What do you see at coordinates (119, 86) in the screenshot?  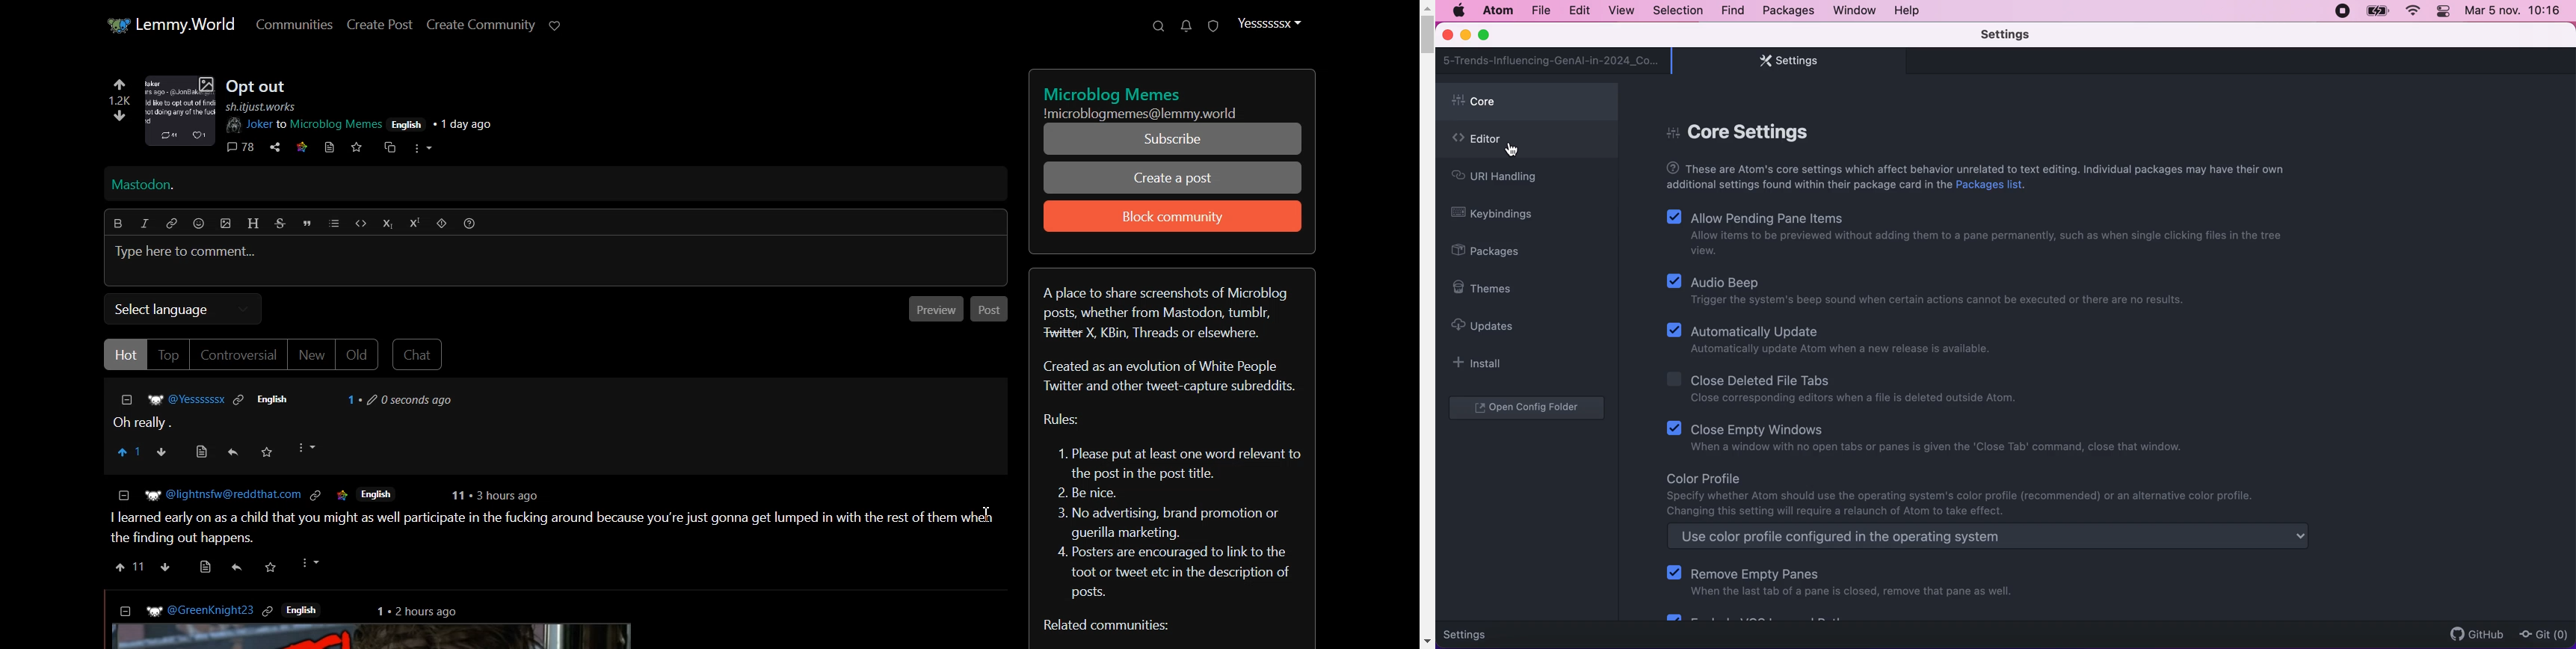 I see `upvote` at bounding box center [119, 86].